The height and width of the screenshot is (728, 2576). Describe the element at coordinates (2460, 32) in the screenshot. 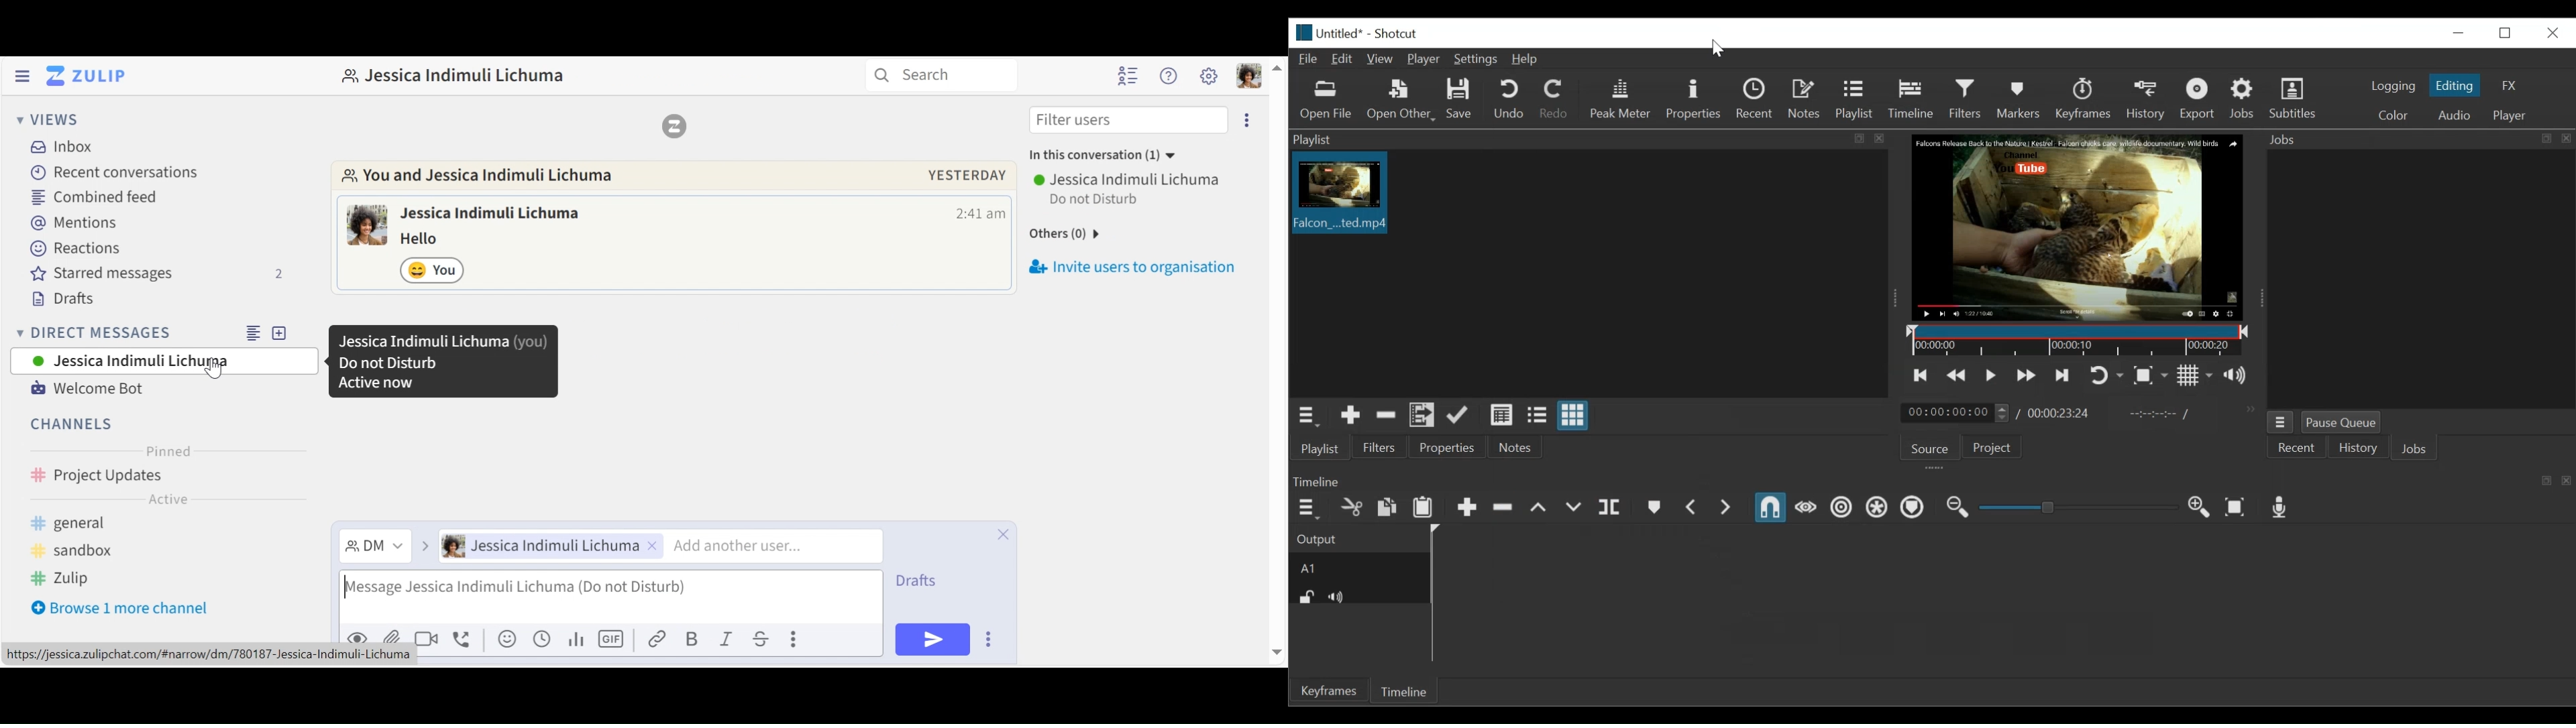

I see `minimize` at that location.